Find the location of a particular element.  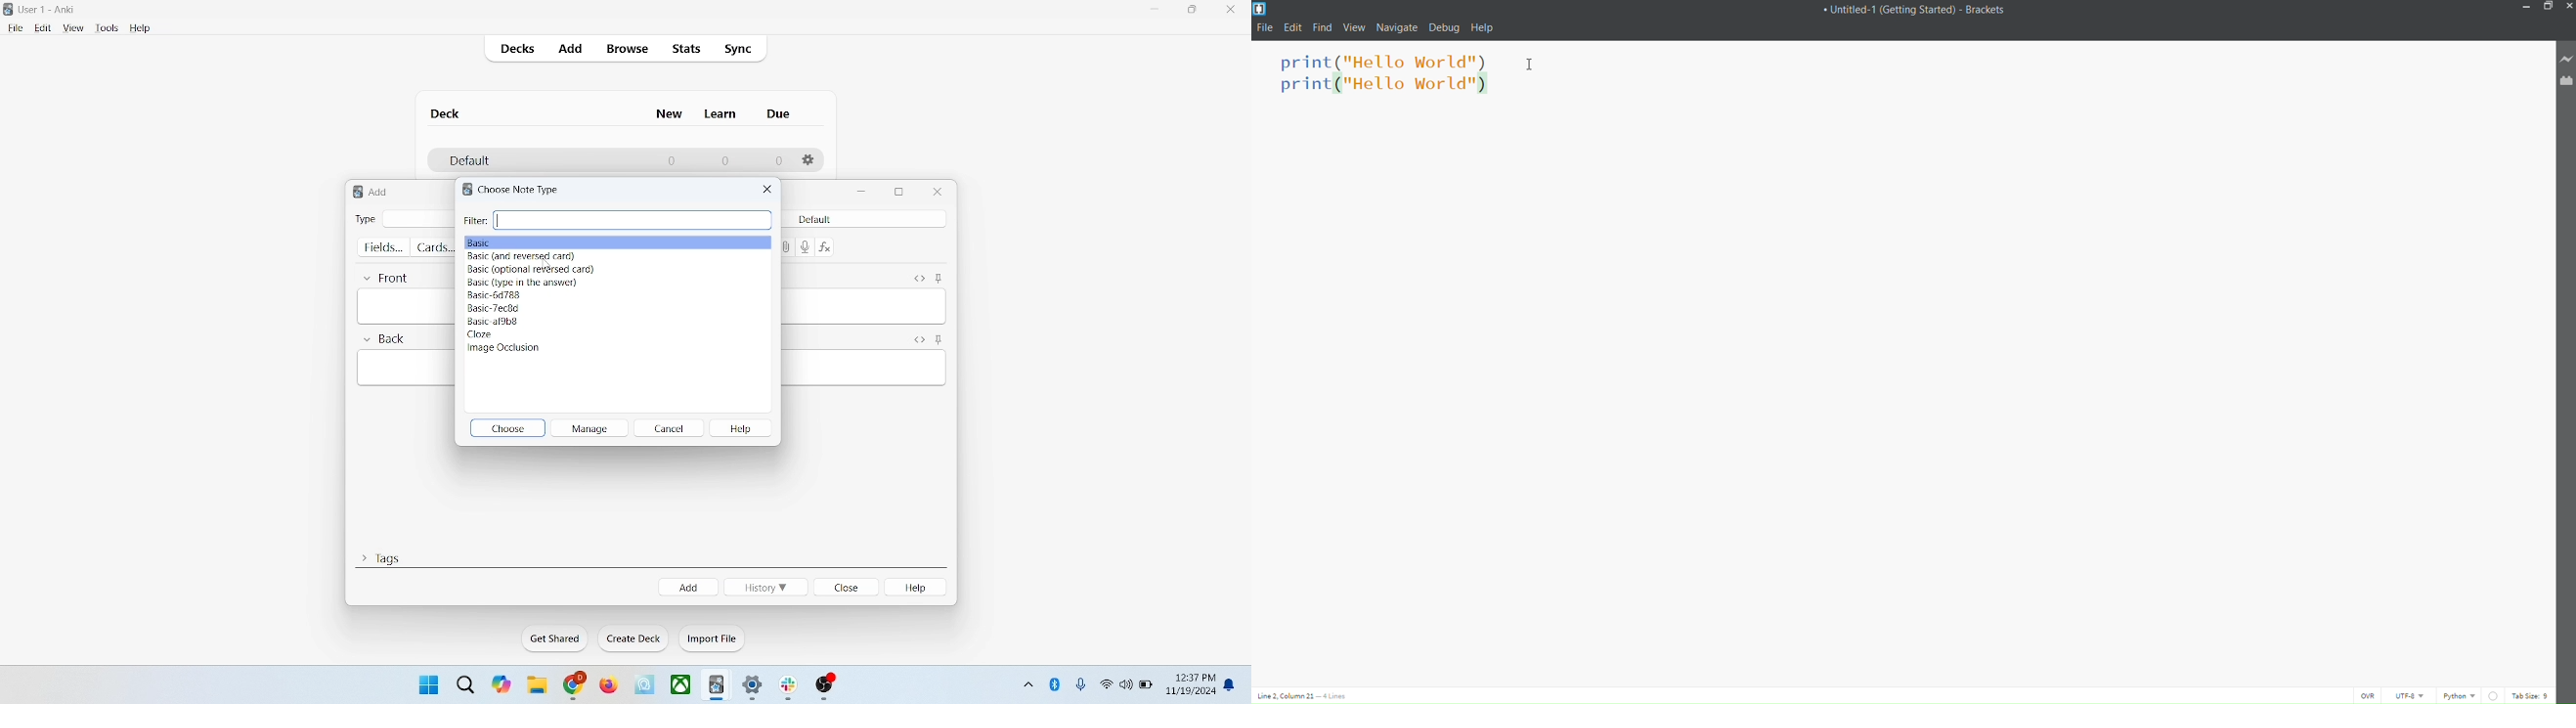

add is located at coordinates (572, 50).